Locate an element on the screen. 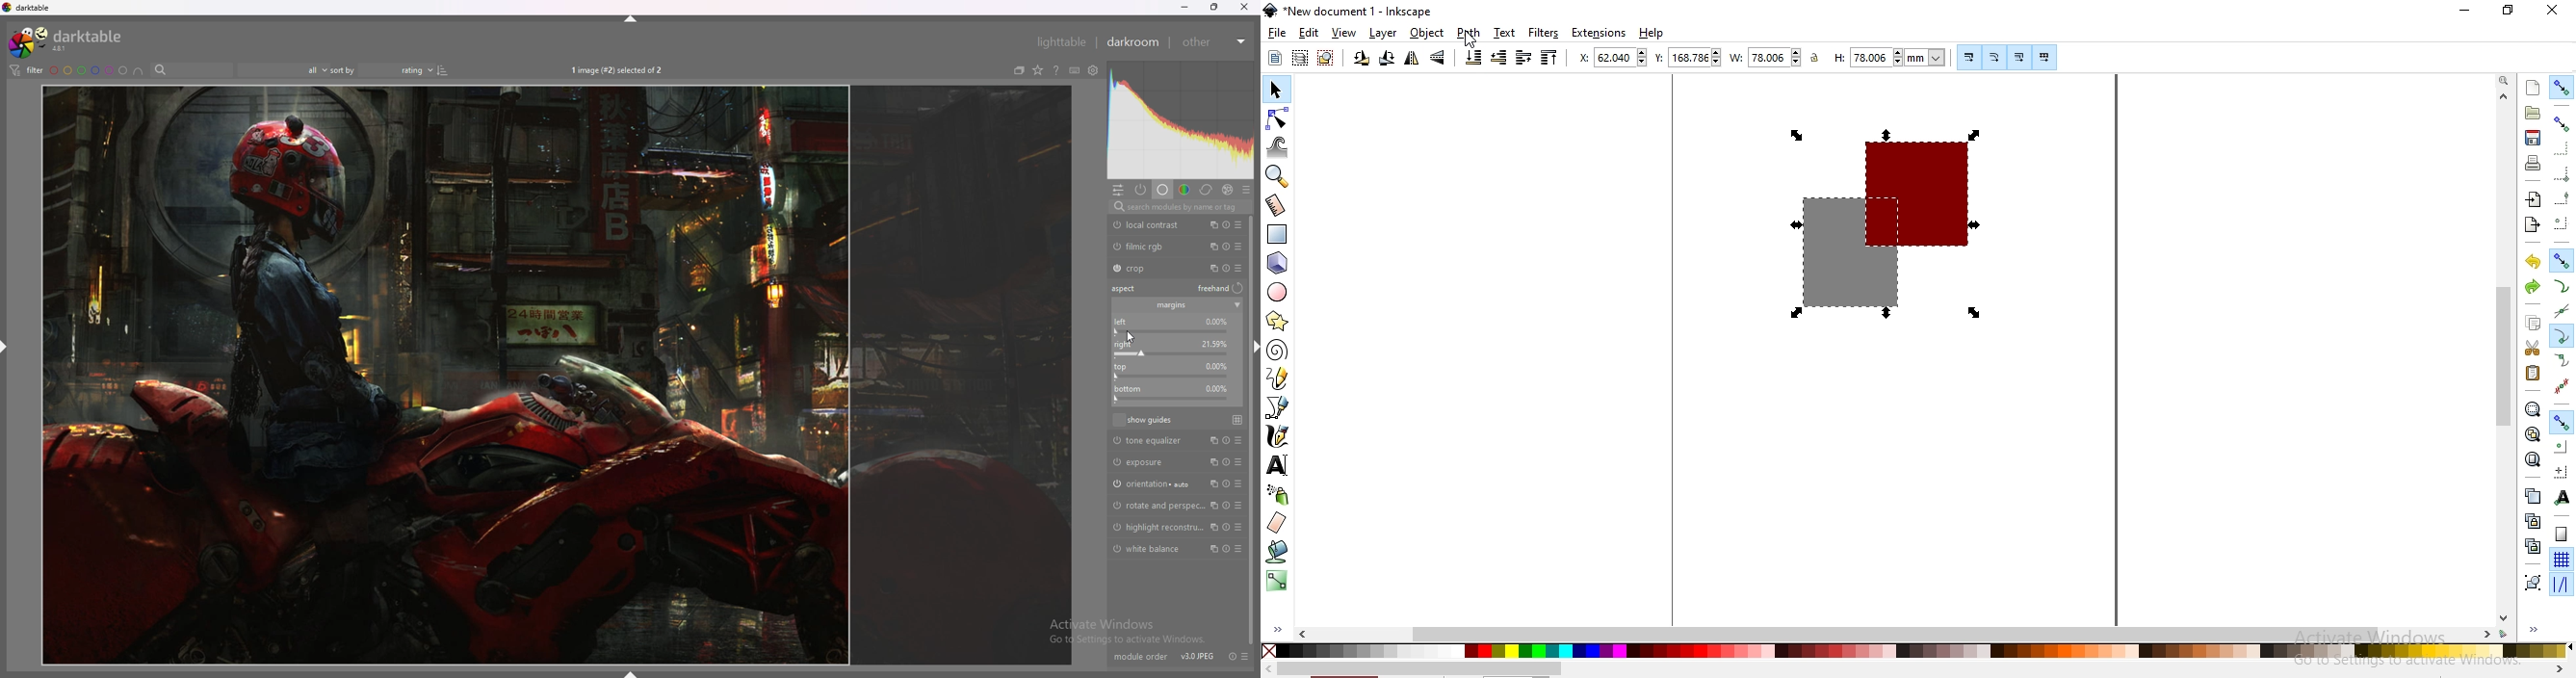 Image resolution: width=2576 pixels, height=700 pixels. snap bounding box corners is located at coordinates (2563, 171).